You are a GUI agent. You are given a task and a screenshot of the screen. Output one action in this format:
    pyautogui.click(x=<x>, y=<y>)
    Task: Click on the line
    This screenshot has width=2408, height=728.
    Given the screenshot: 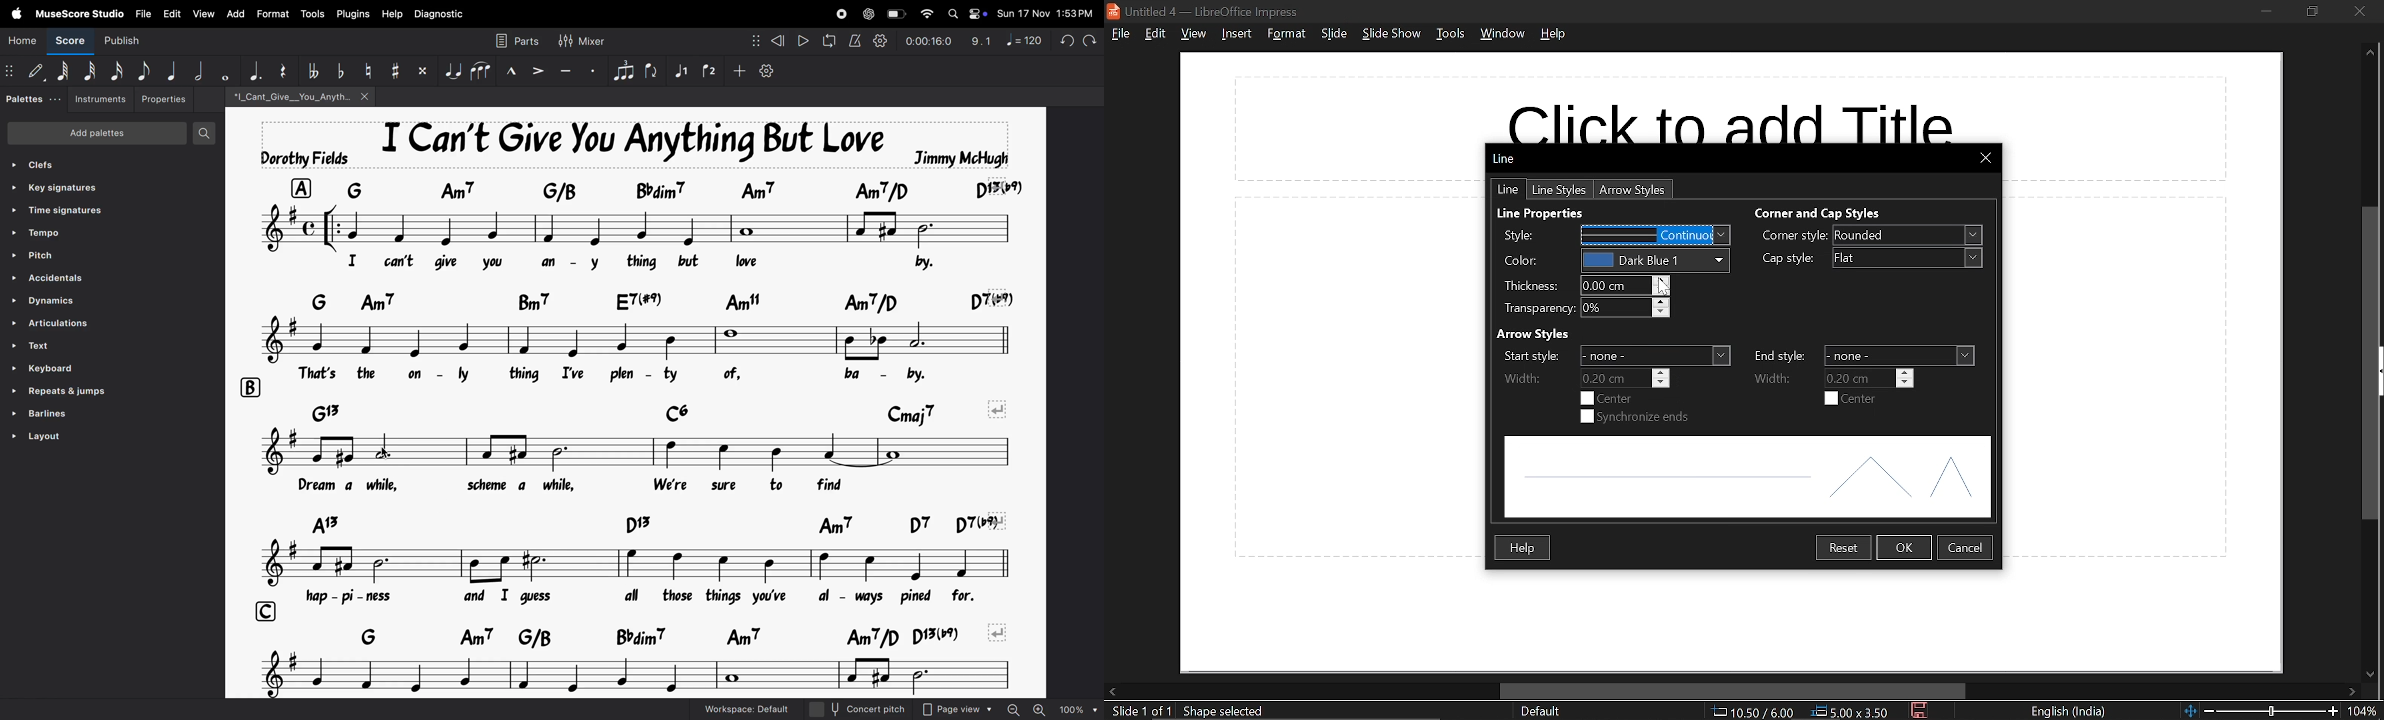 What is the action you would take?
    pyautogui.click(x=1504, y=189)
    